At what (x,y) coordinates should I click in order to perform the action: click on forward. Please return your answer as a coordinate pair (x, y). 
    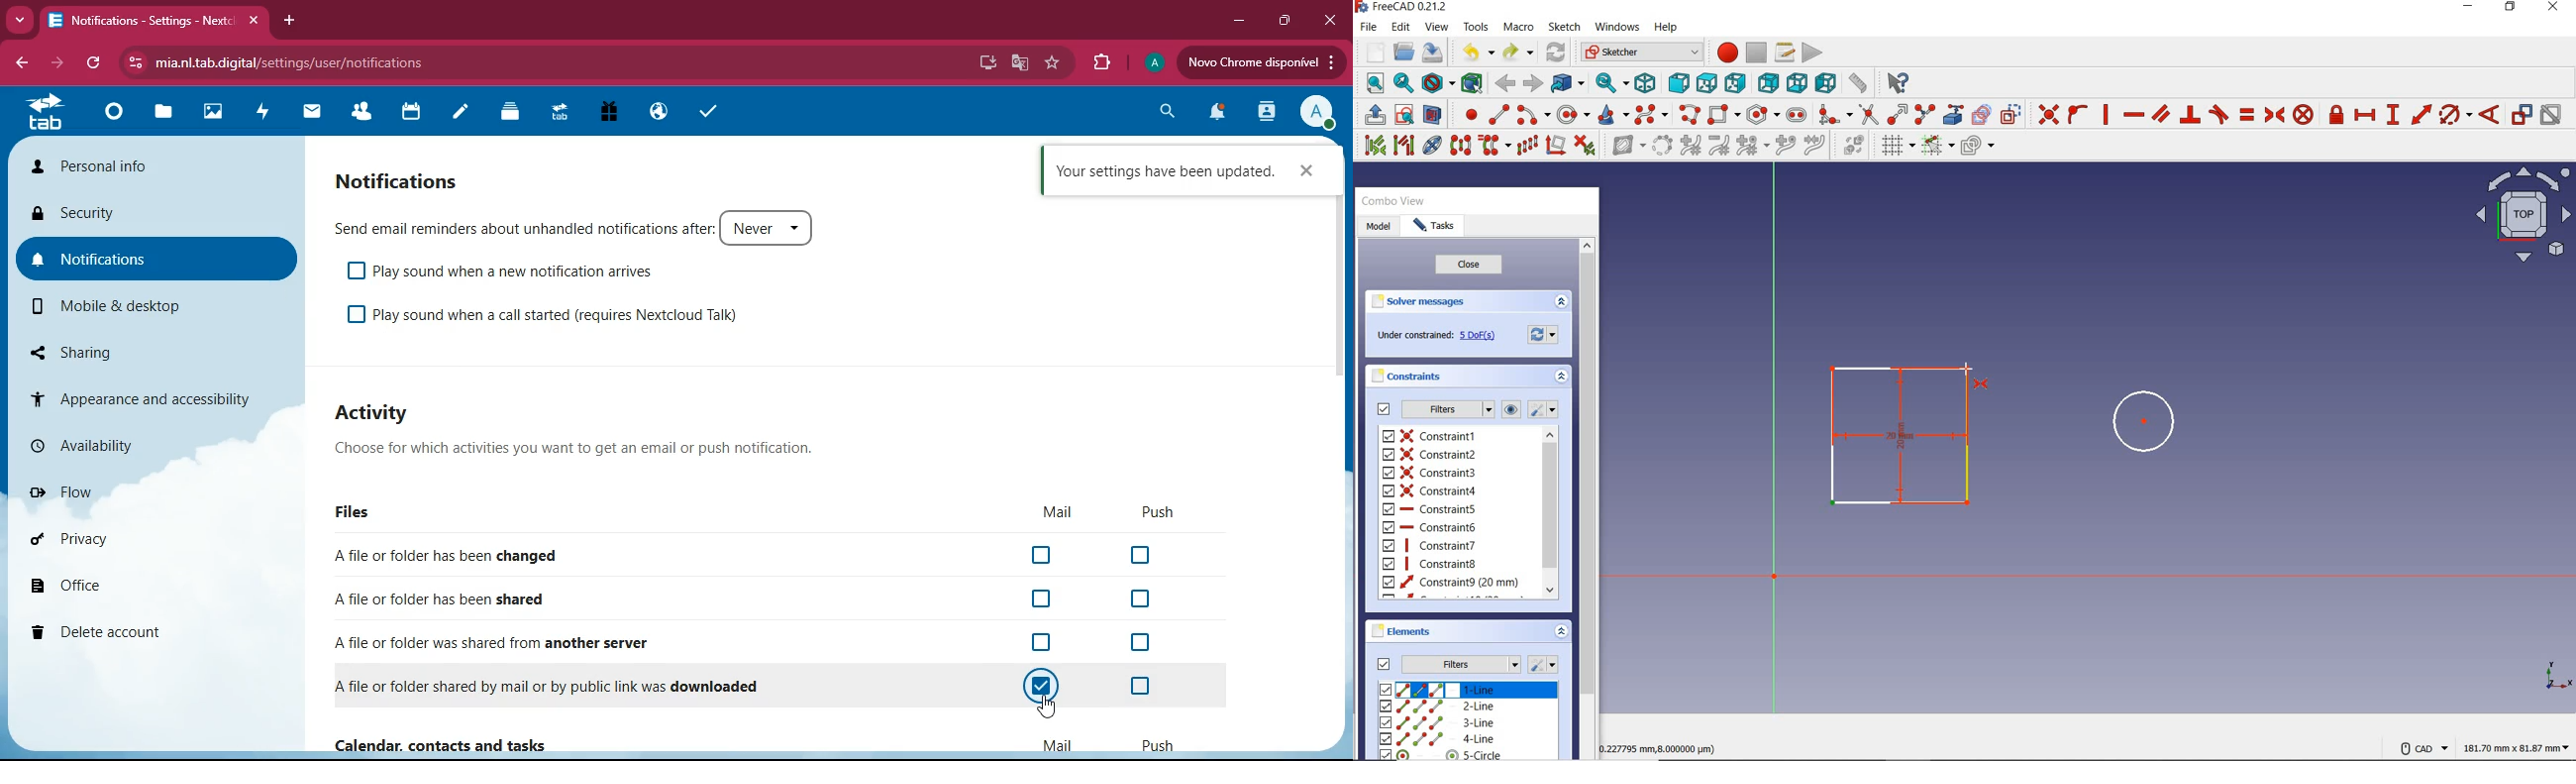
    Looking at the image, I should click on (54, 64).